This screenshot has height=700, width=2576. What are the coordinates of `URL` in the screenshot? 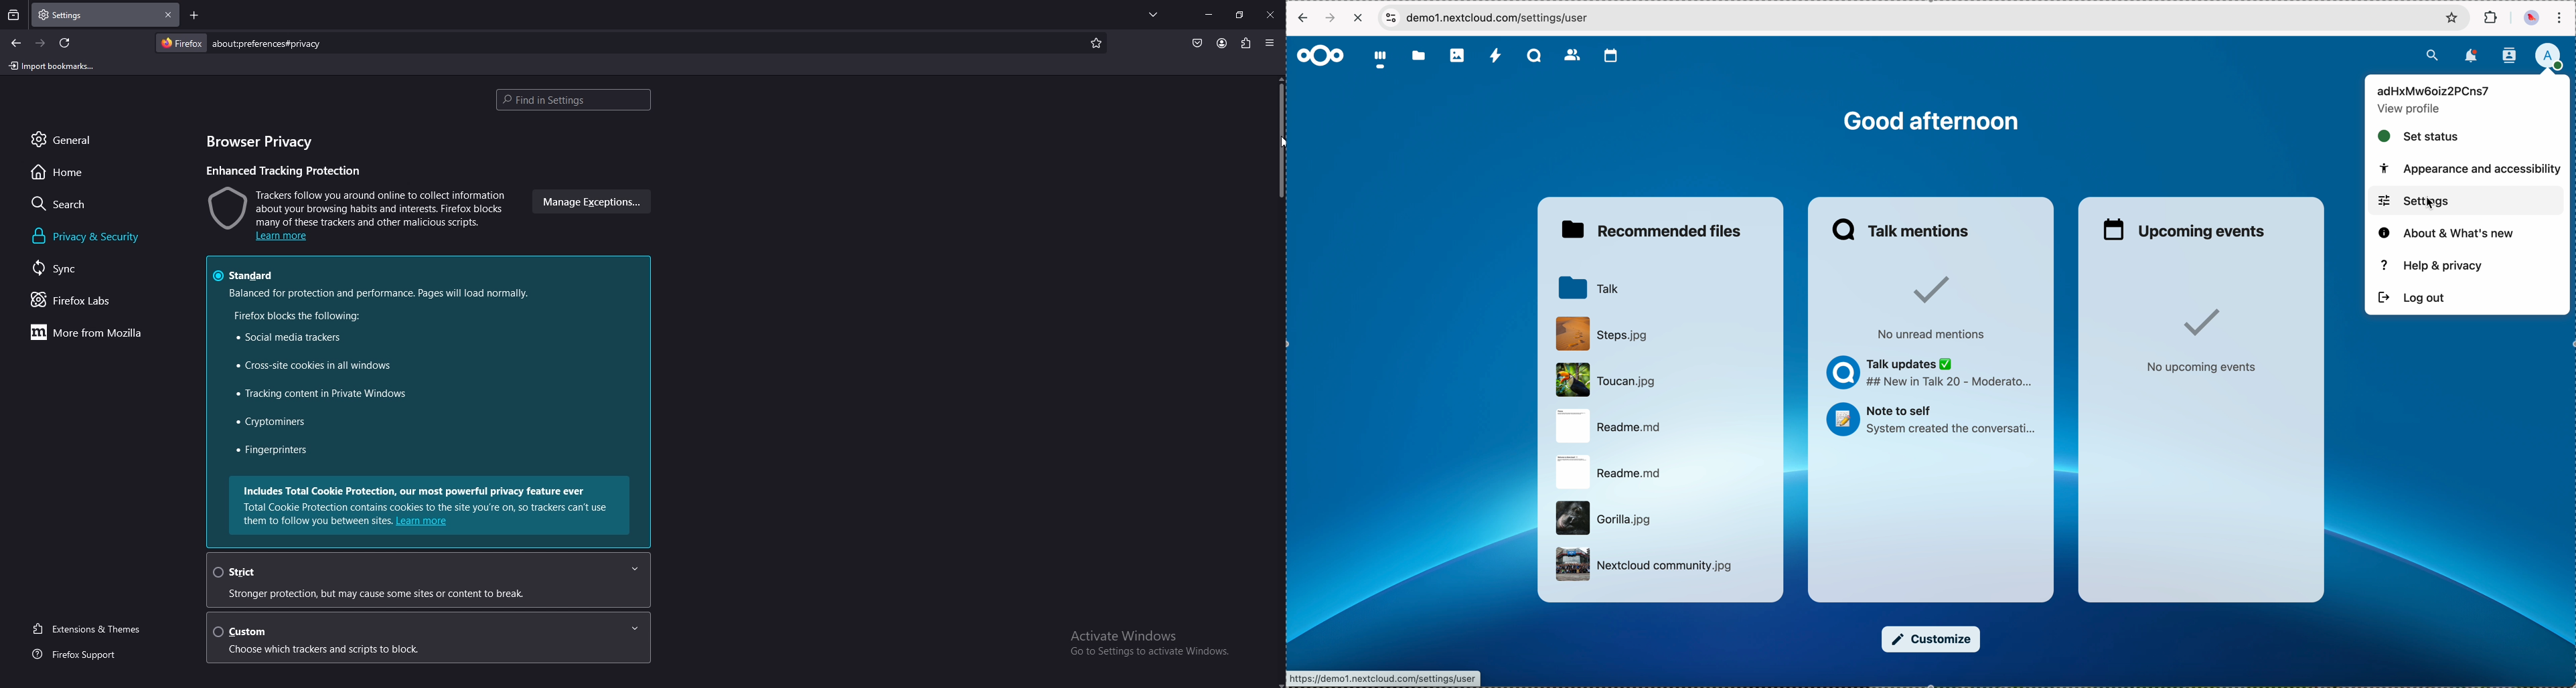 It's located at (1386, 678).